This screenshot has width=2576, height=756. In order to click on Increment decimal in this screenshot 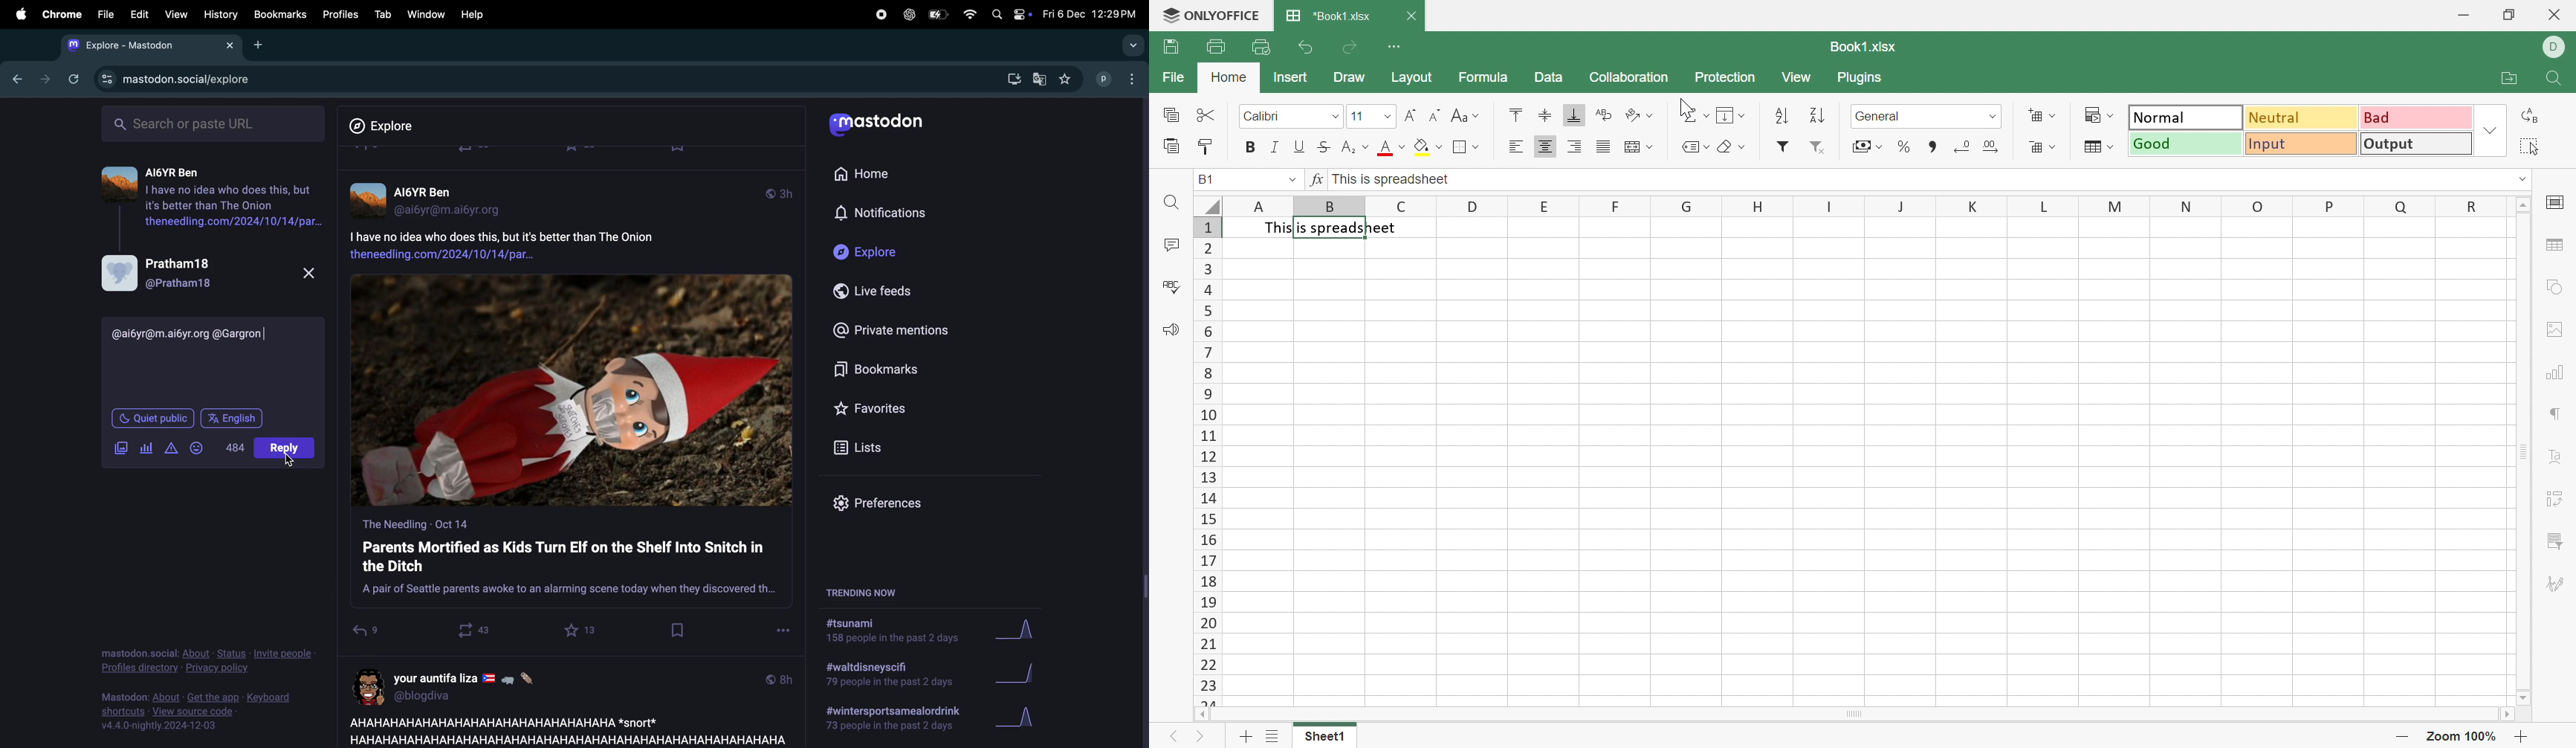, I will do `click(1991, 145)`.